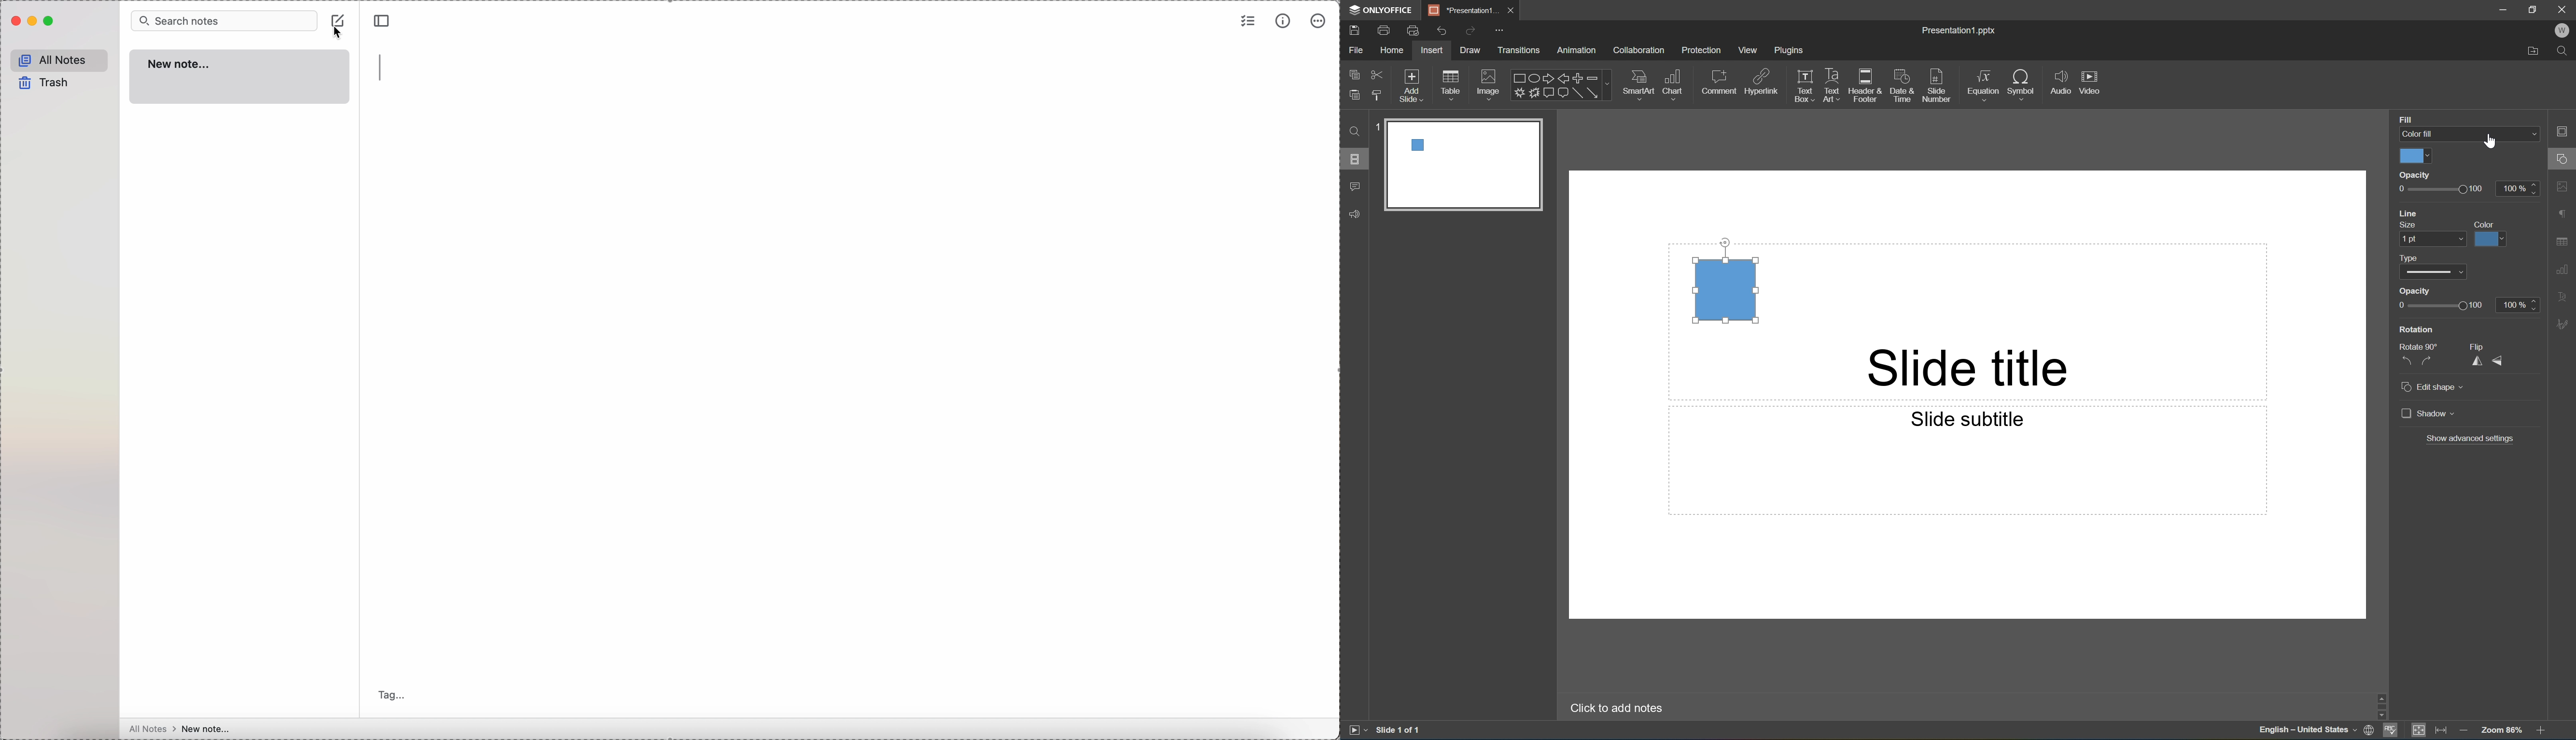 The width and height of the screenshot is (2576, 756). I want to click on Flip, so click(2479, 346).